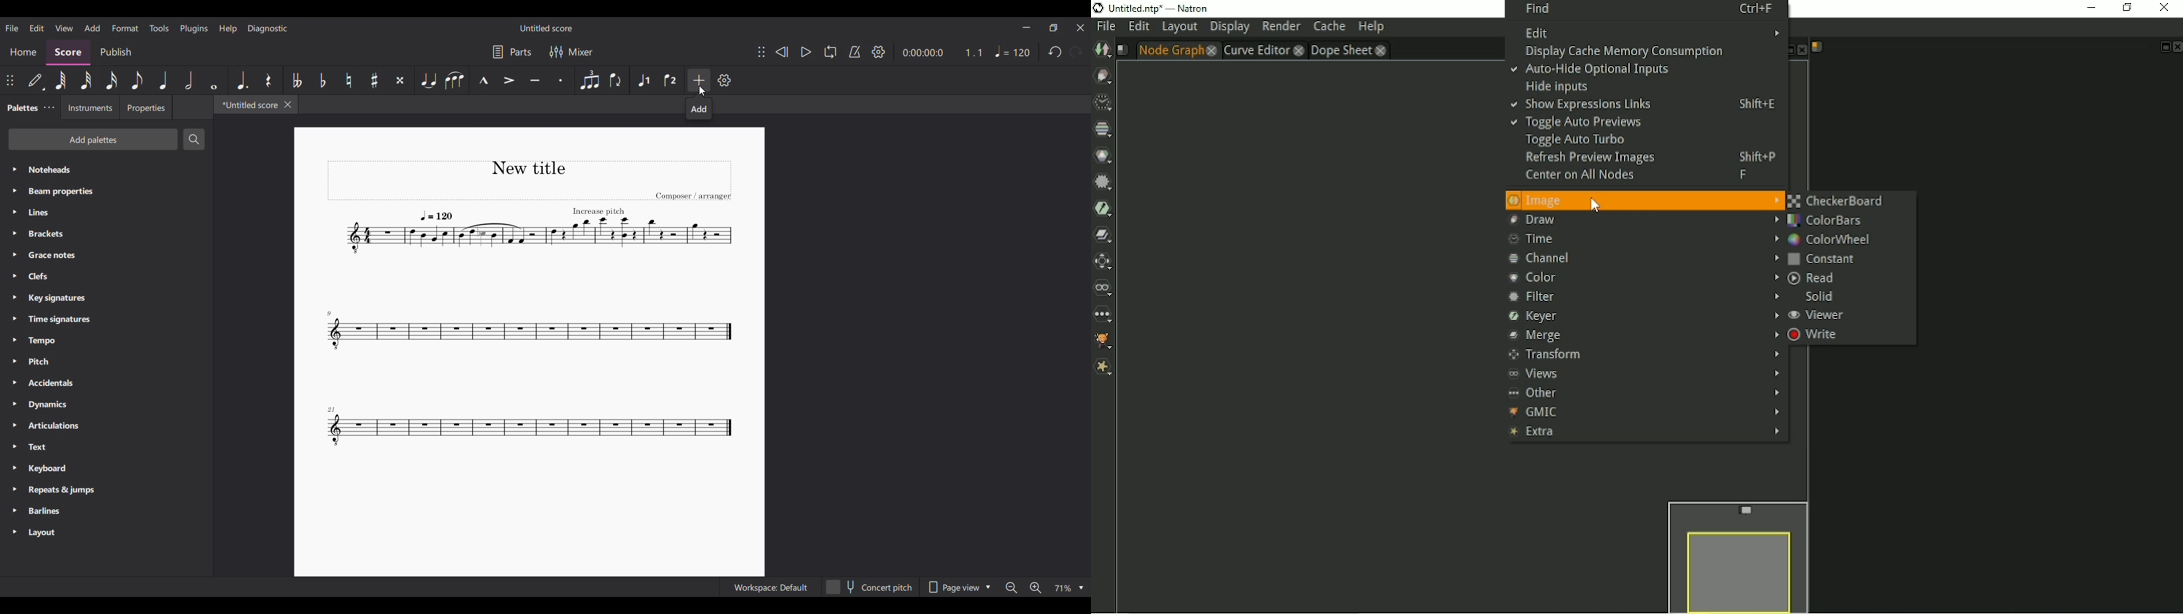  I want to click on Score, current section highlighted, so click(68, 52).